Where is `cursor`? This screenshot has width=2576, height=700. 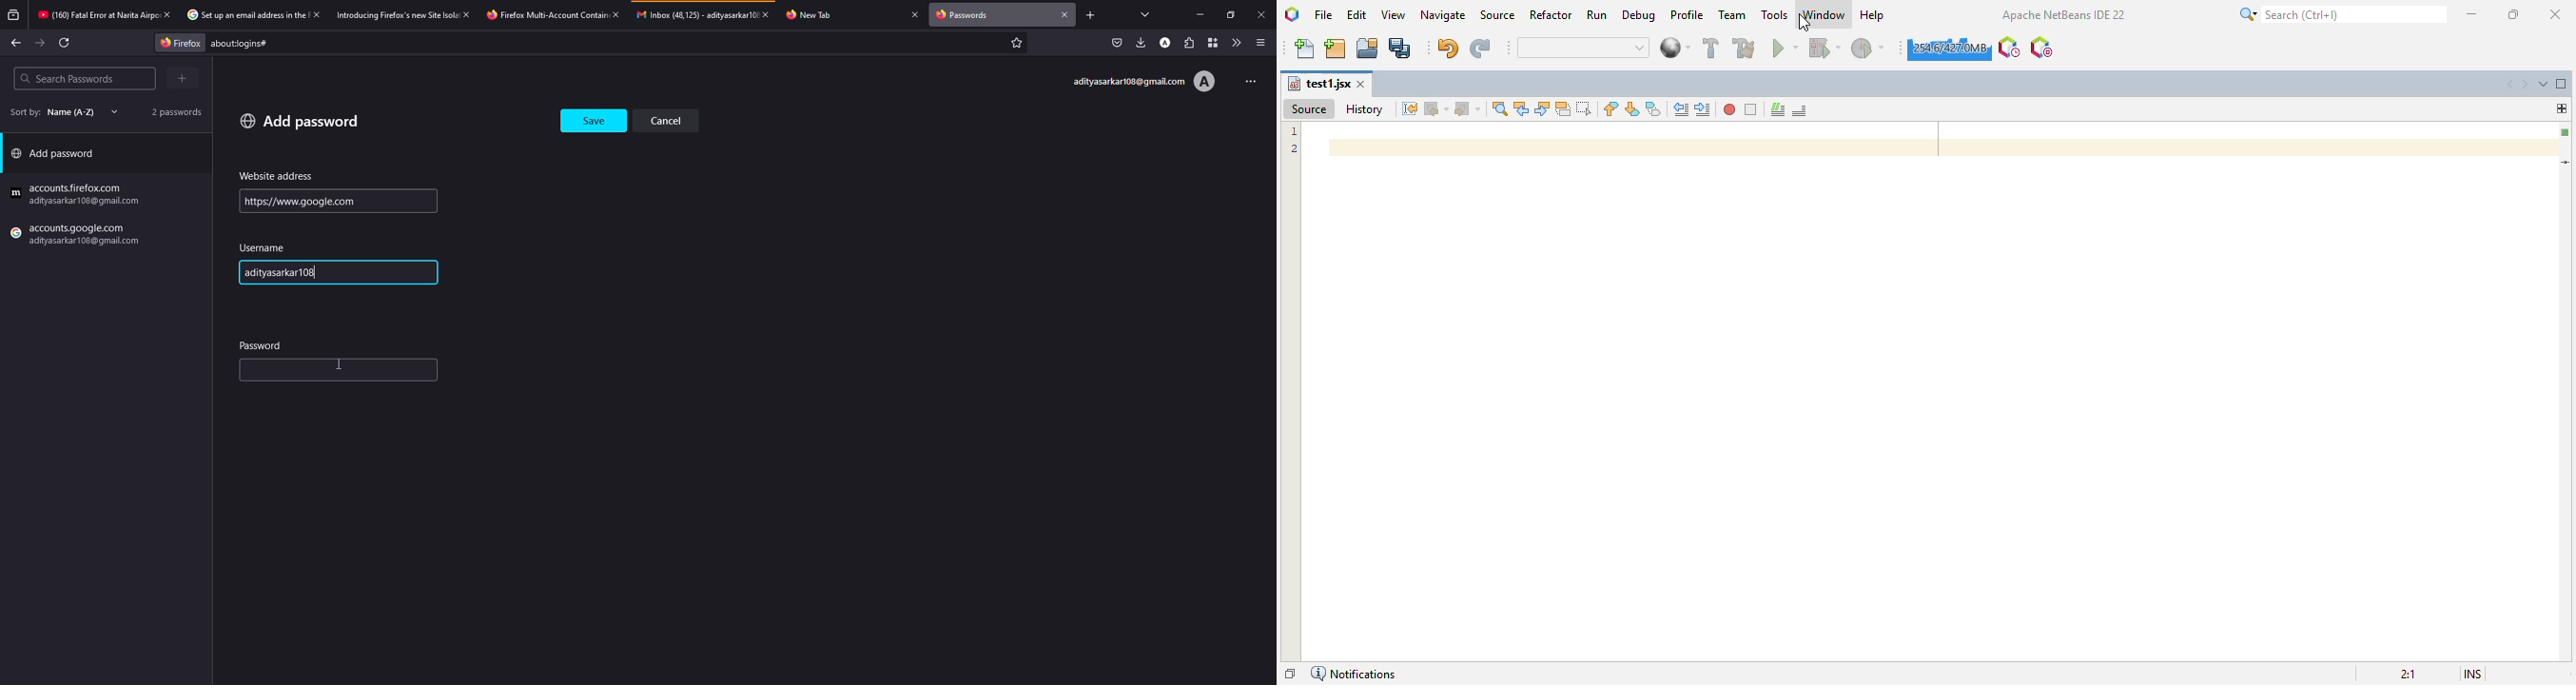 cursor is located at coordinates (342, 362).